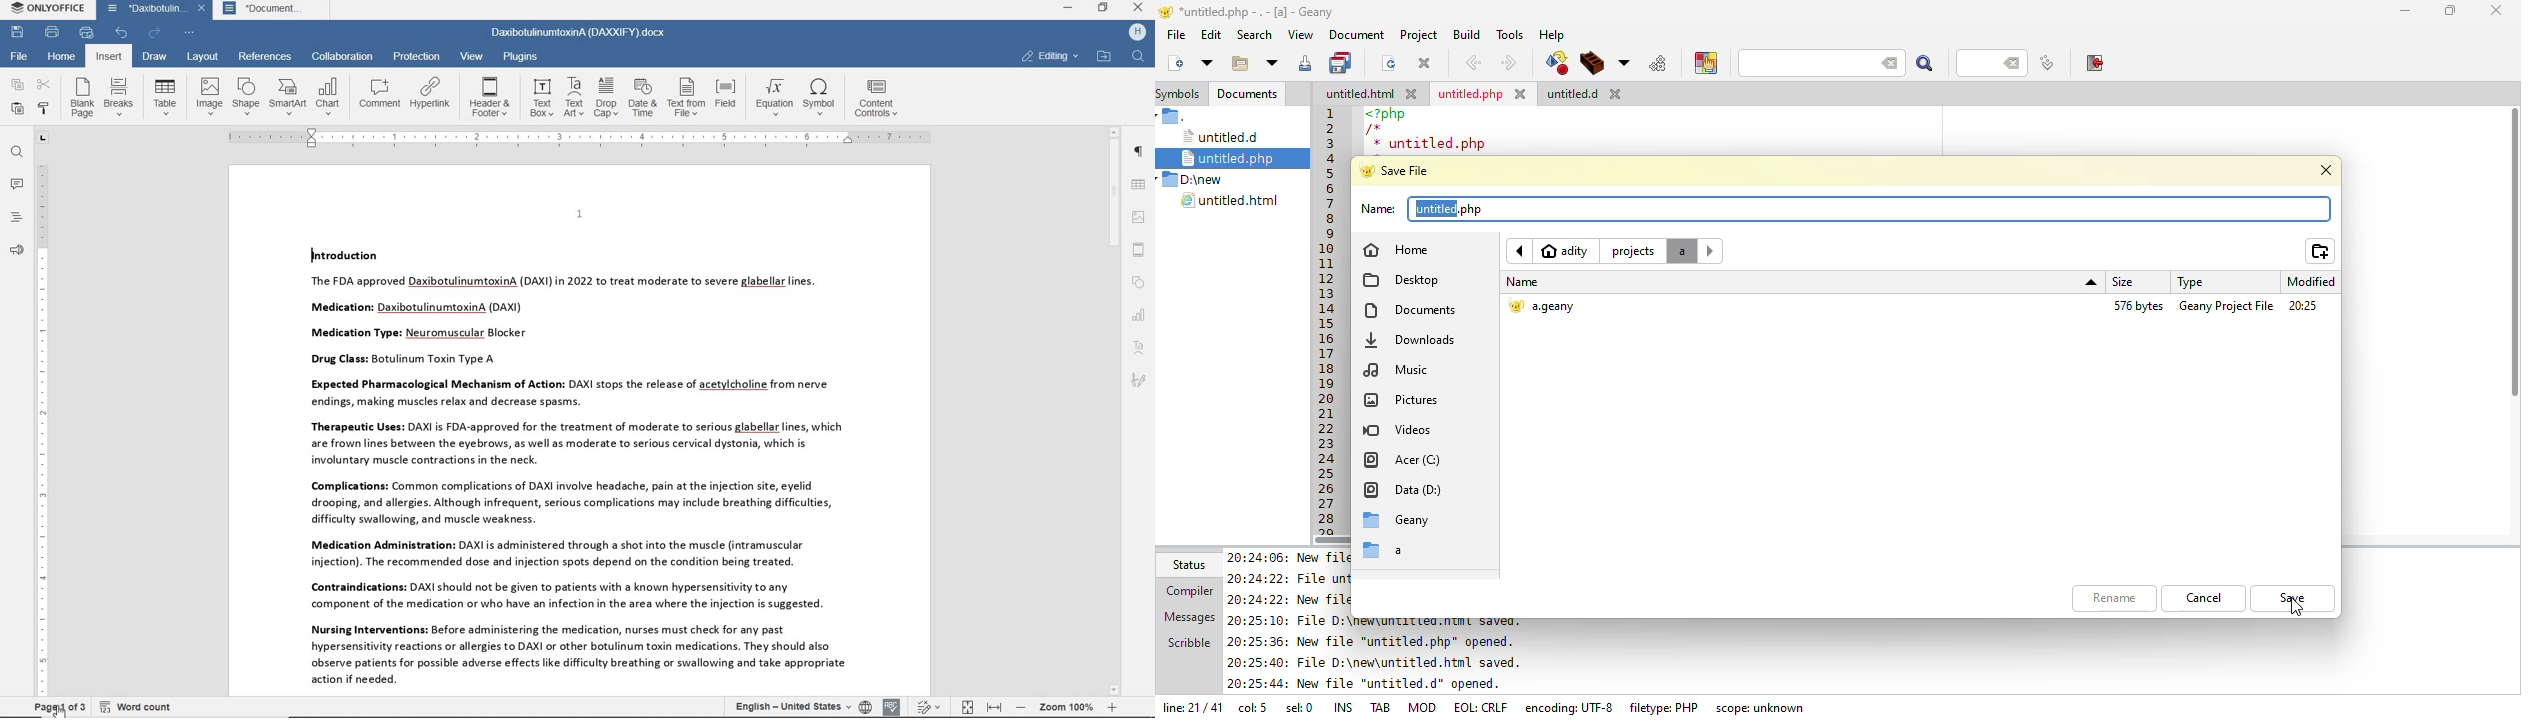  I want to click on quick print, so click(87, 33).